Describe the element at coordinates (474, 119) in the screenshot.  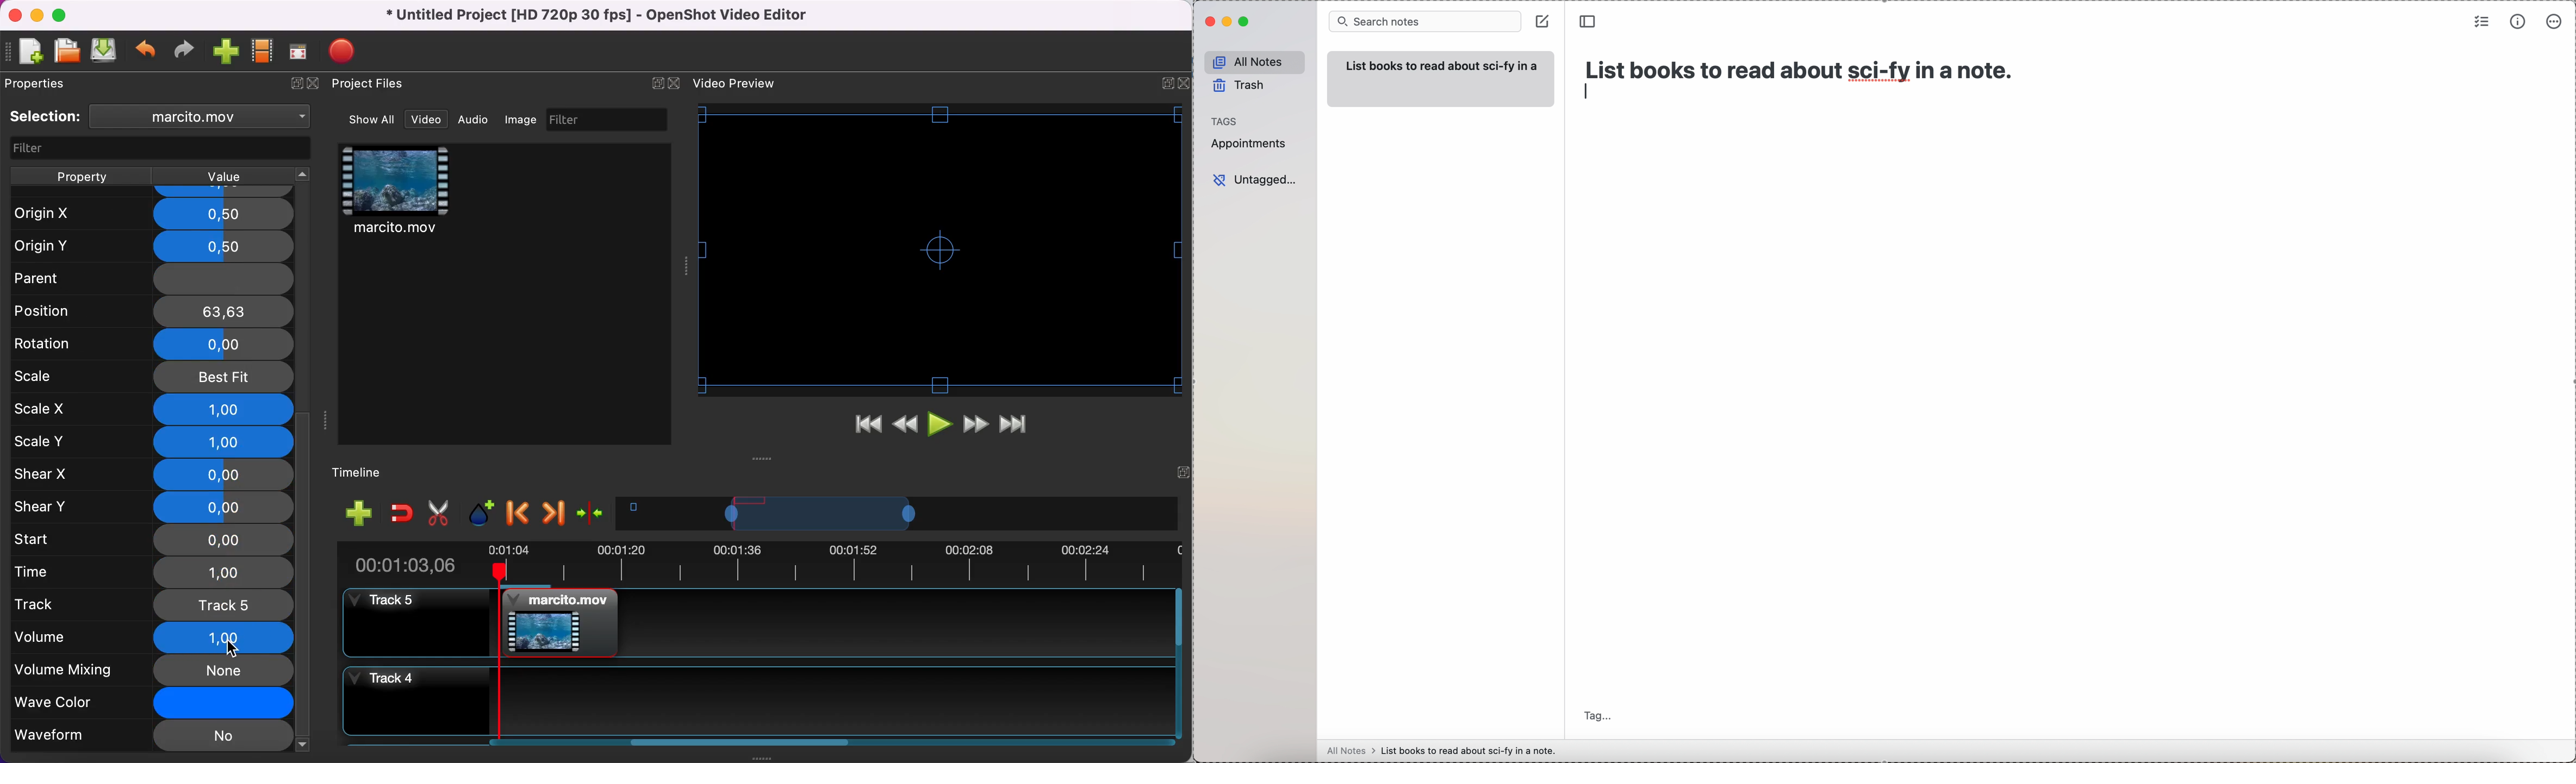
I see `audio` at that location.